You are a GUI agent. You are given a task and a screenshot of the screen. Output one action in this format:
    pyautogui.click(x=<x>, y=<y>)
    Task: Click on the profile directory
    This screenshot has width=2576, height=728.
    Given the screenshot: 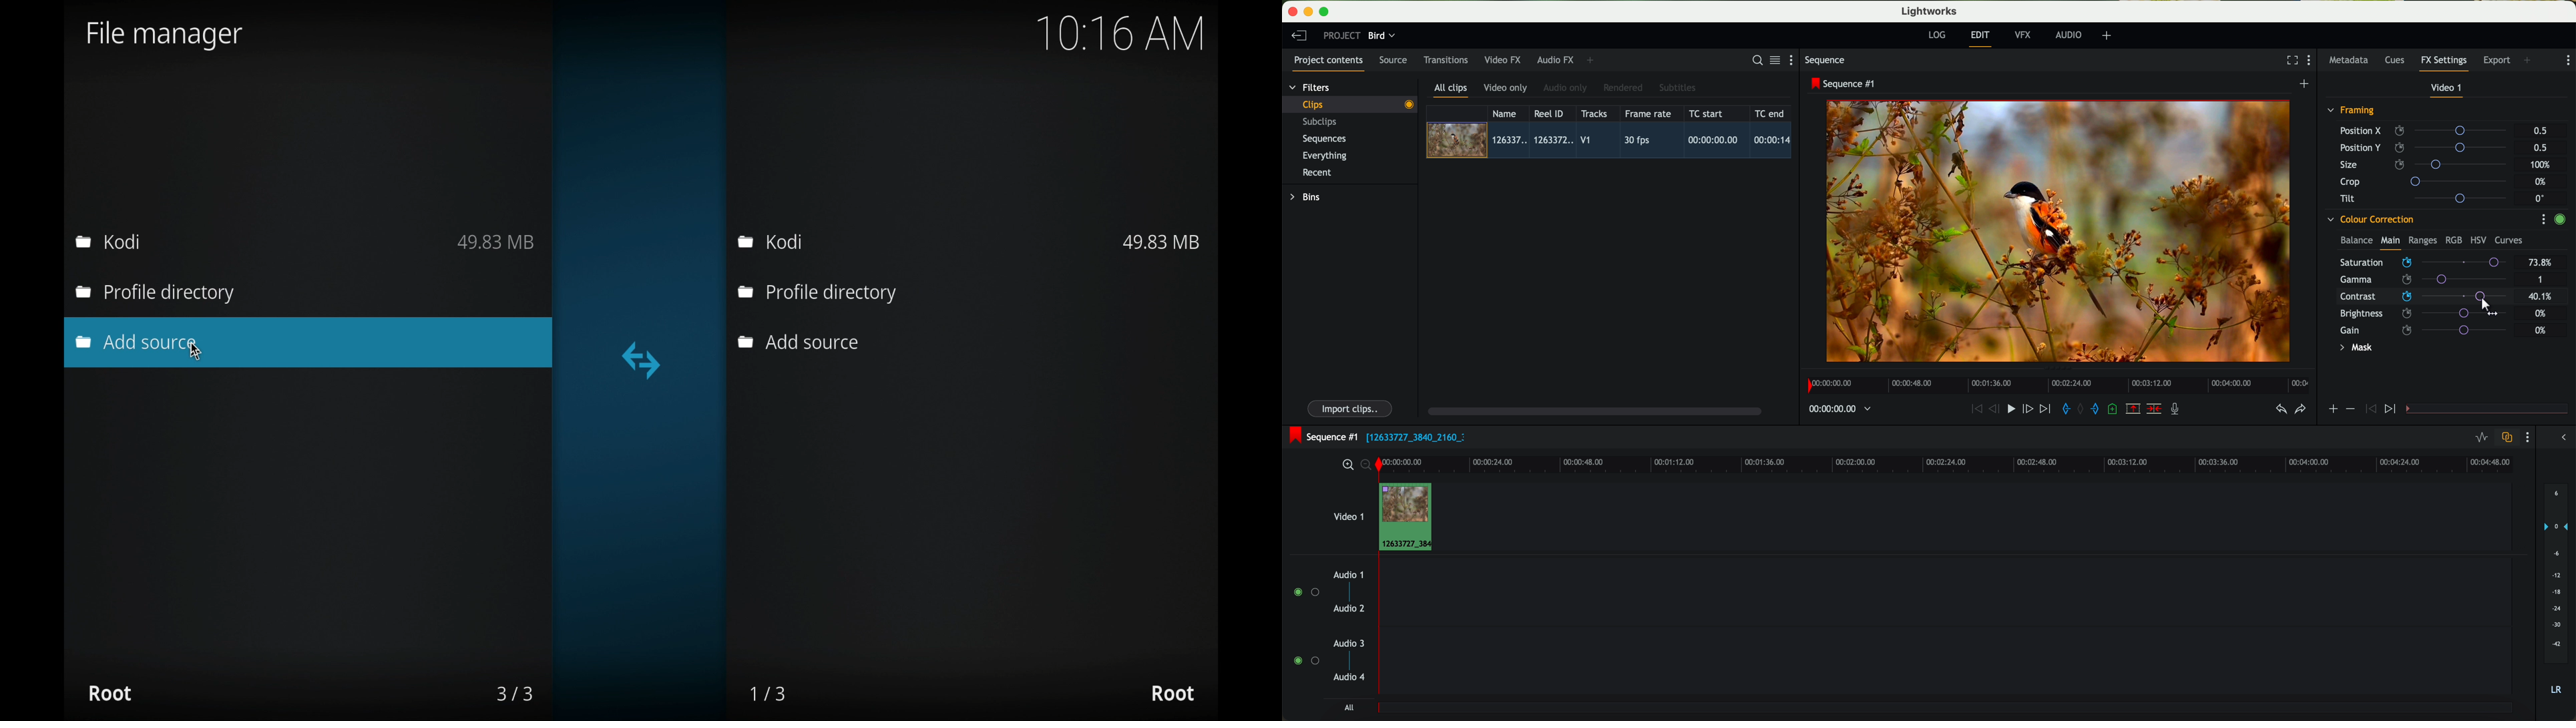 What is the action you would take?
    pyautogui.click(x=158, y=294)
    